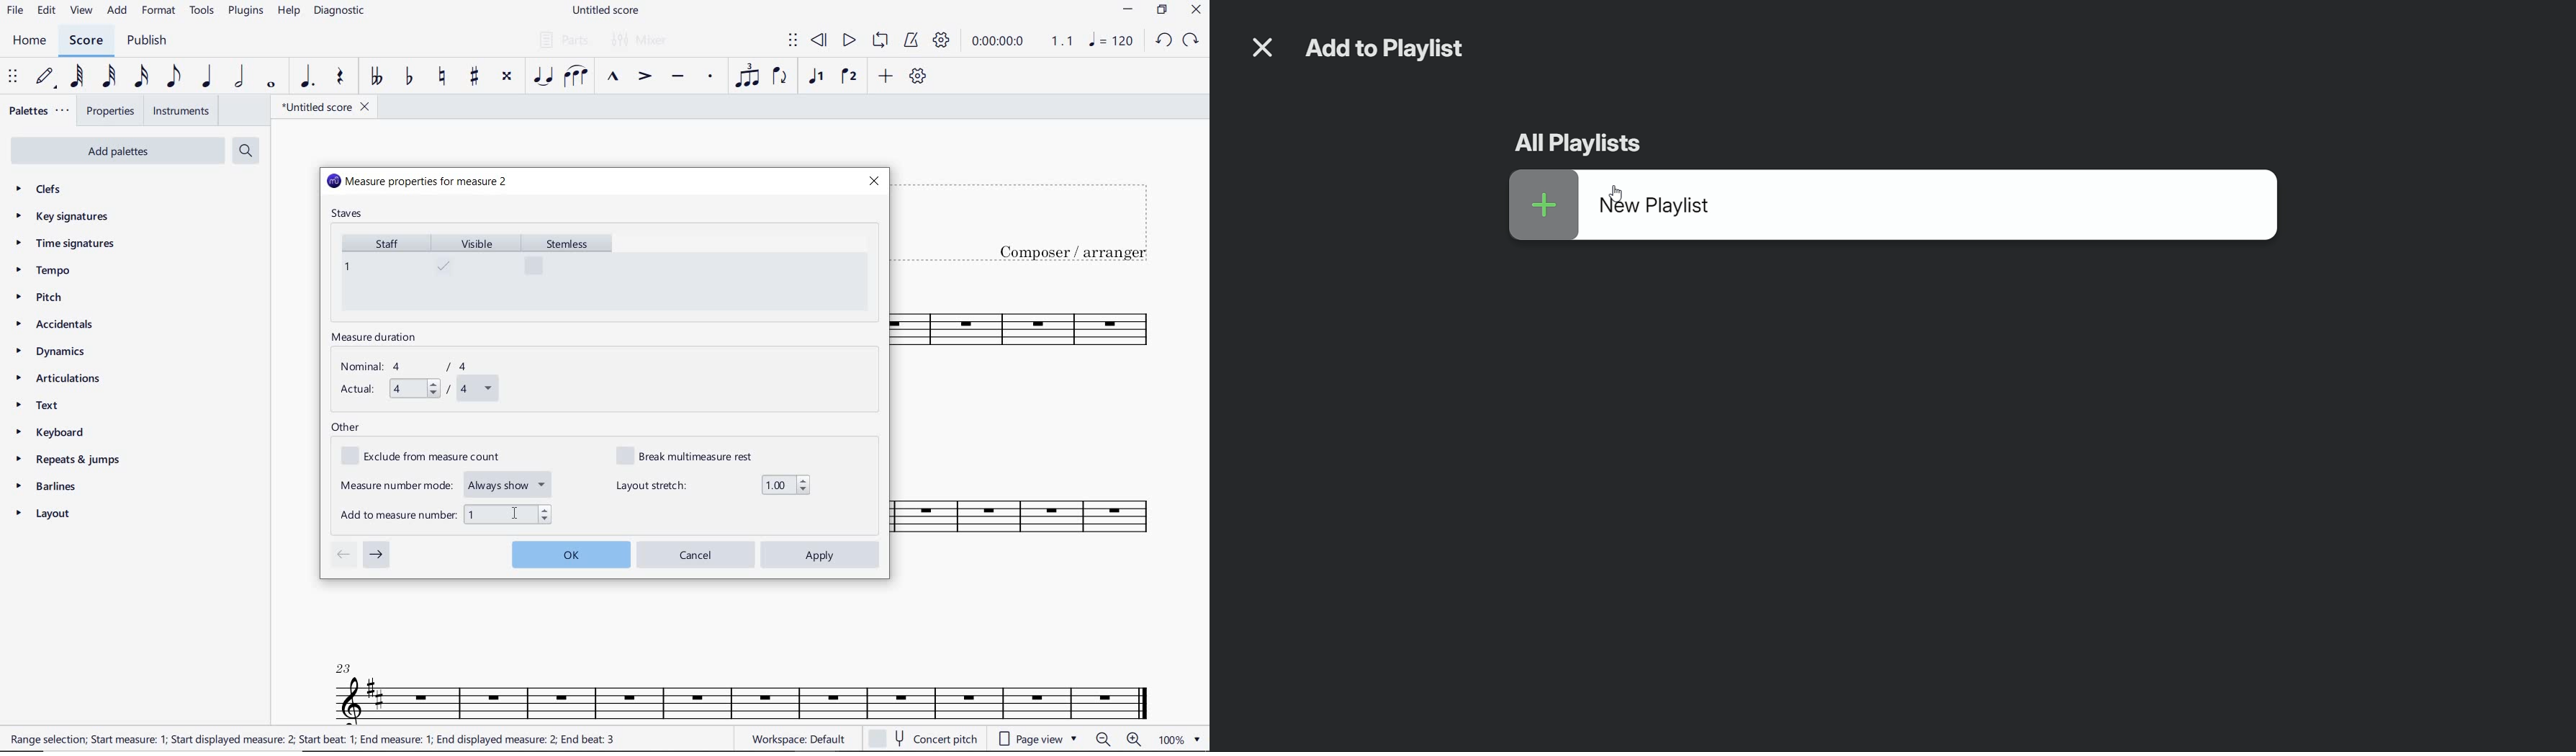  What do you see at coordinates (911, 40) in the screenshot?
I see `METRONOME` at bounding box center [911, 40].